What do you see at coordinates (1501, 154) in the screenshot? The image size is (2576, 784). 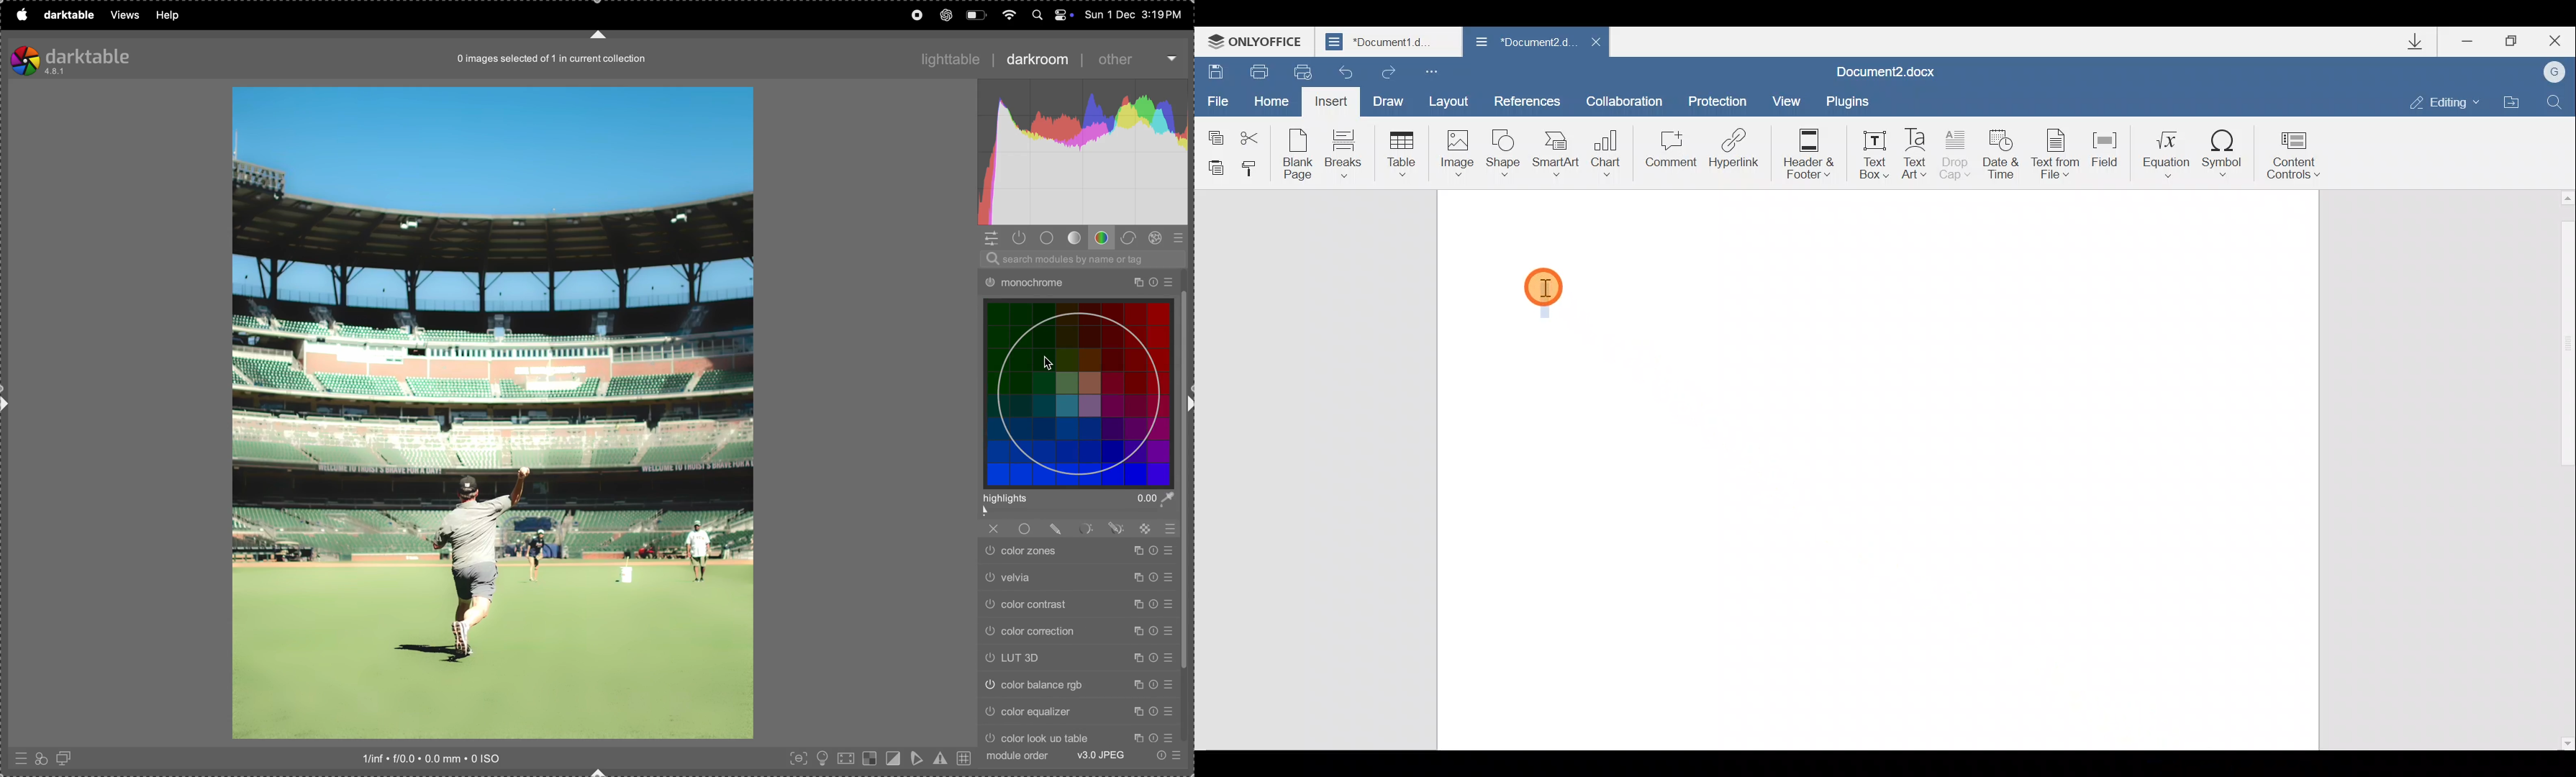 I see `Shape` at bounding box center [1501, 154].